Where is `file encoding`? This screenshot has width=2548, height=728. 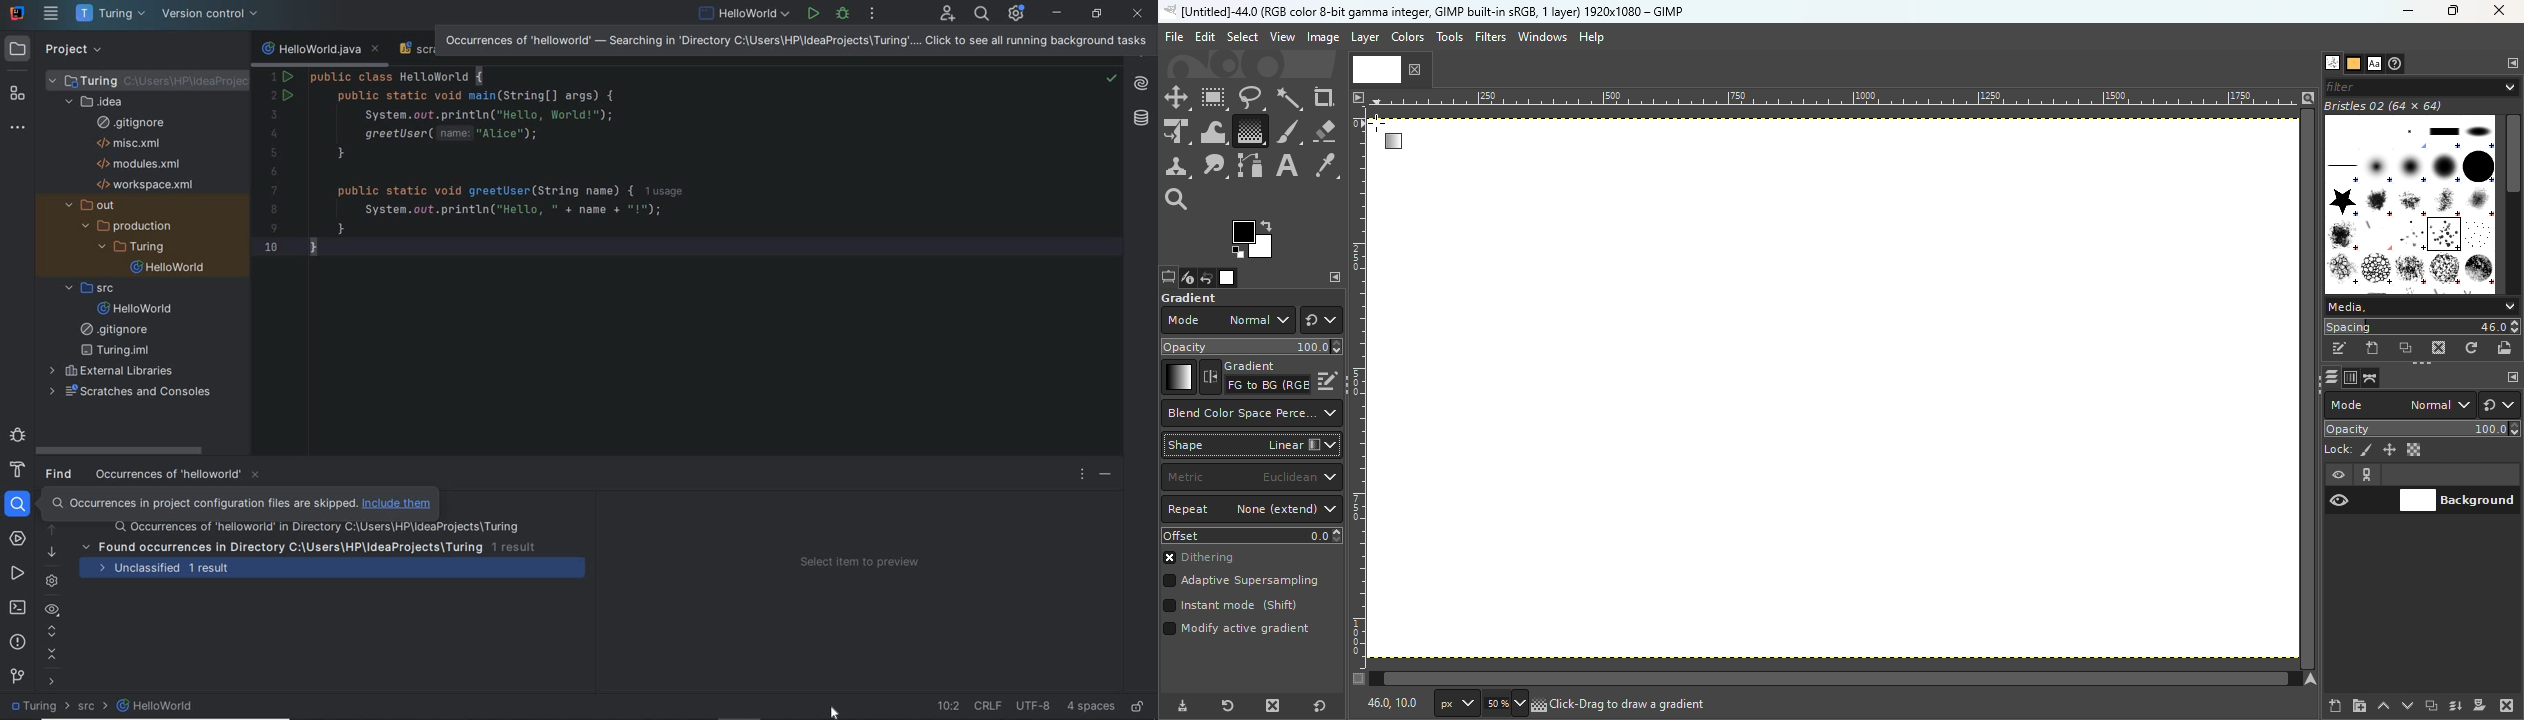
file encoding is located at coordinates (1034, 706).